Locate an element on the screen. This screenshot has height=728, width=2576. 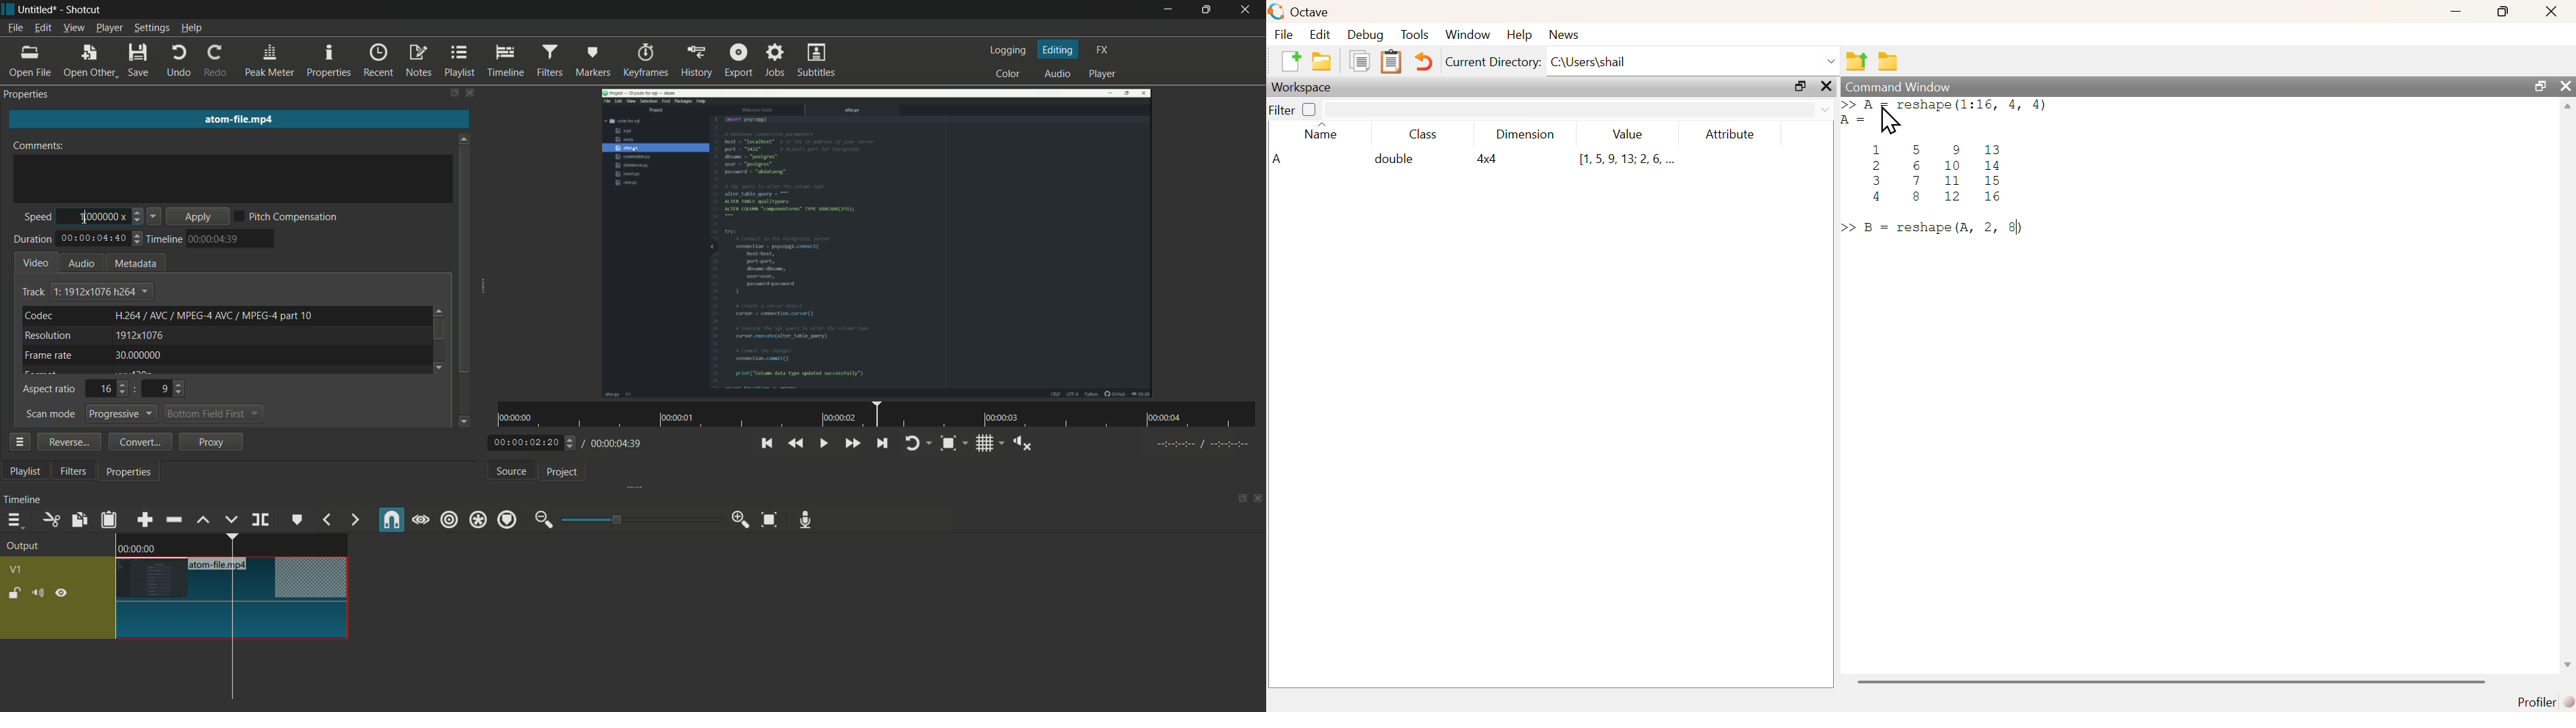
Edit is located at coordinates (1321, 34).